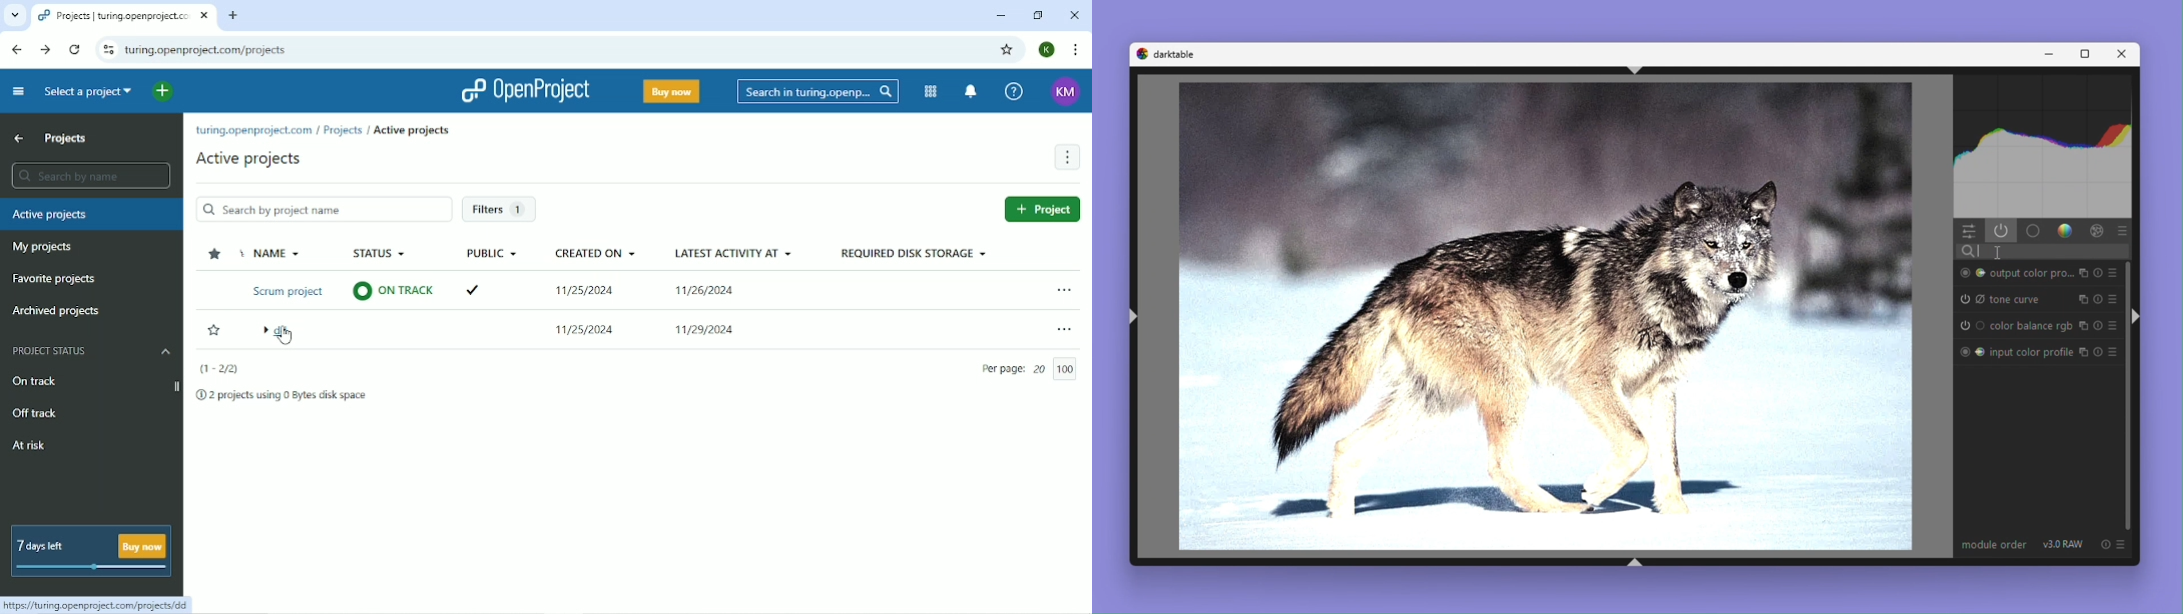  What do you see at coordinates (1001, 16) in the screenshot?
I see `Minimize` at bounding box center [1001, 16].